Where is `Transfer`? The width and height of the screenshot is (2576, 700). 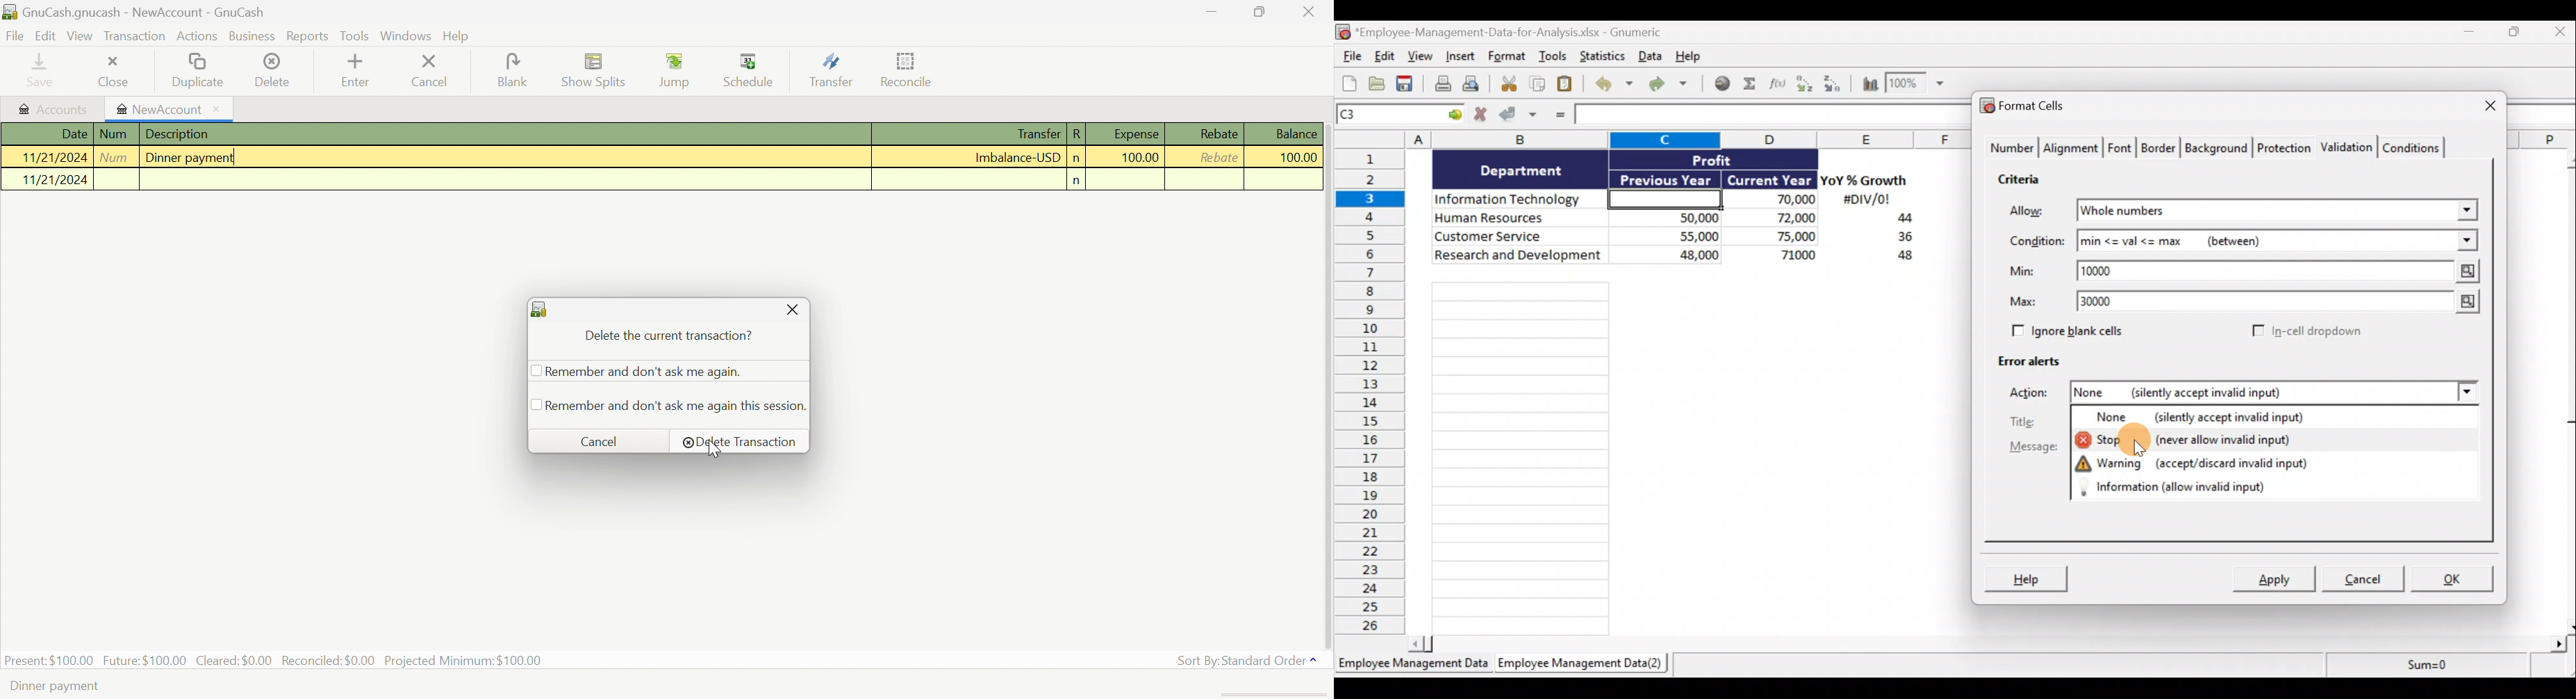 Transfer is located at coordinates (1037, 135).